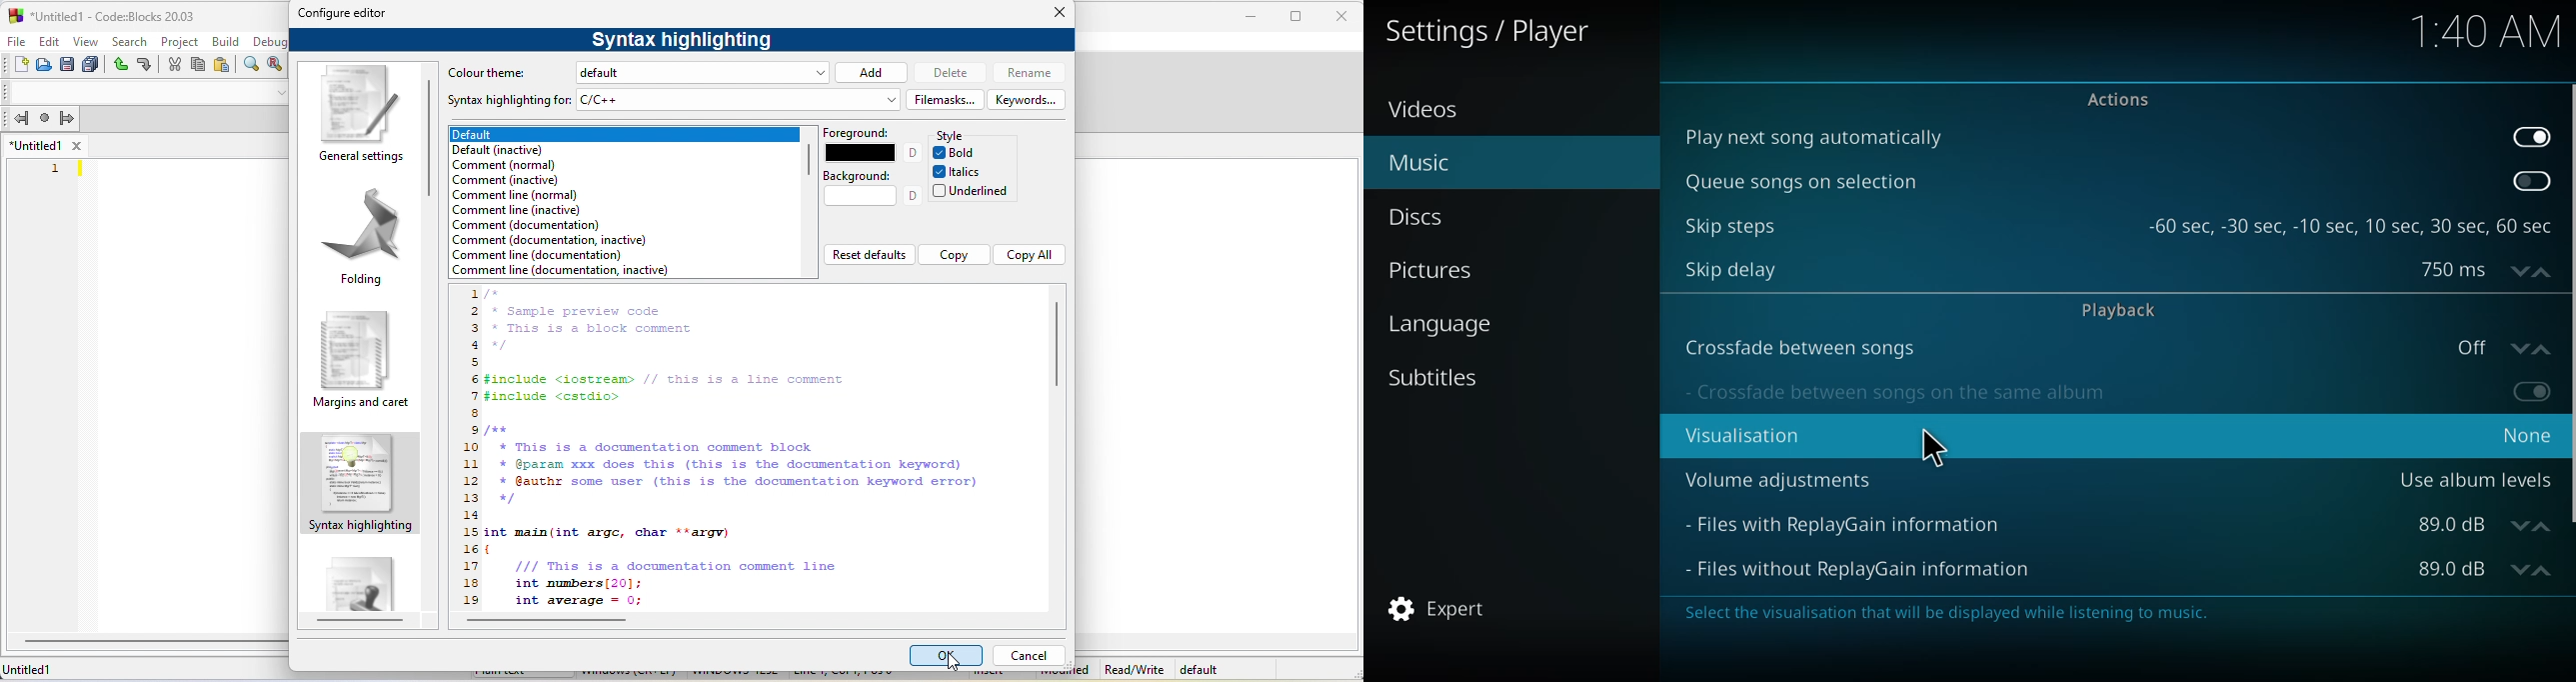 The height and width of the screenshot is (700, 2576). Describe the element at coordinates (359, 116) in the screenshot. I see `general settings` at that location.